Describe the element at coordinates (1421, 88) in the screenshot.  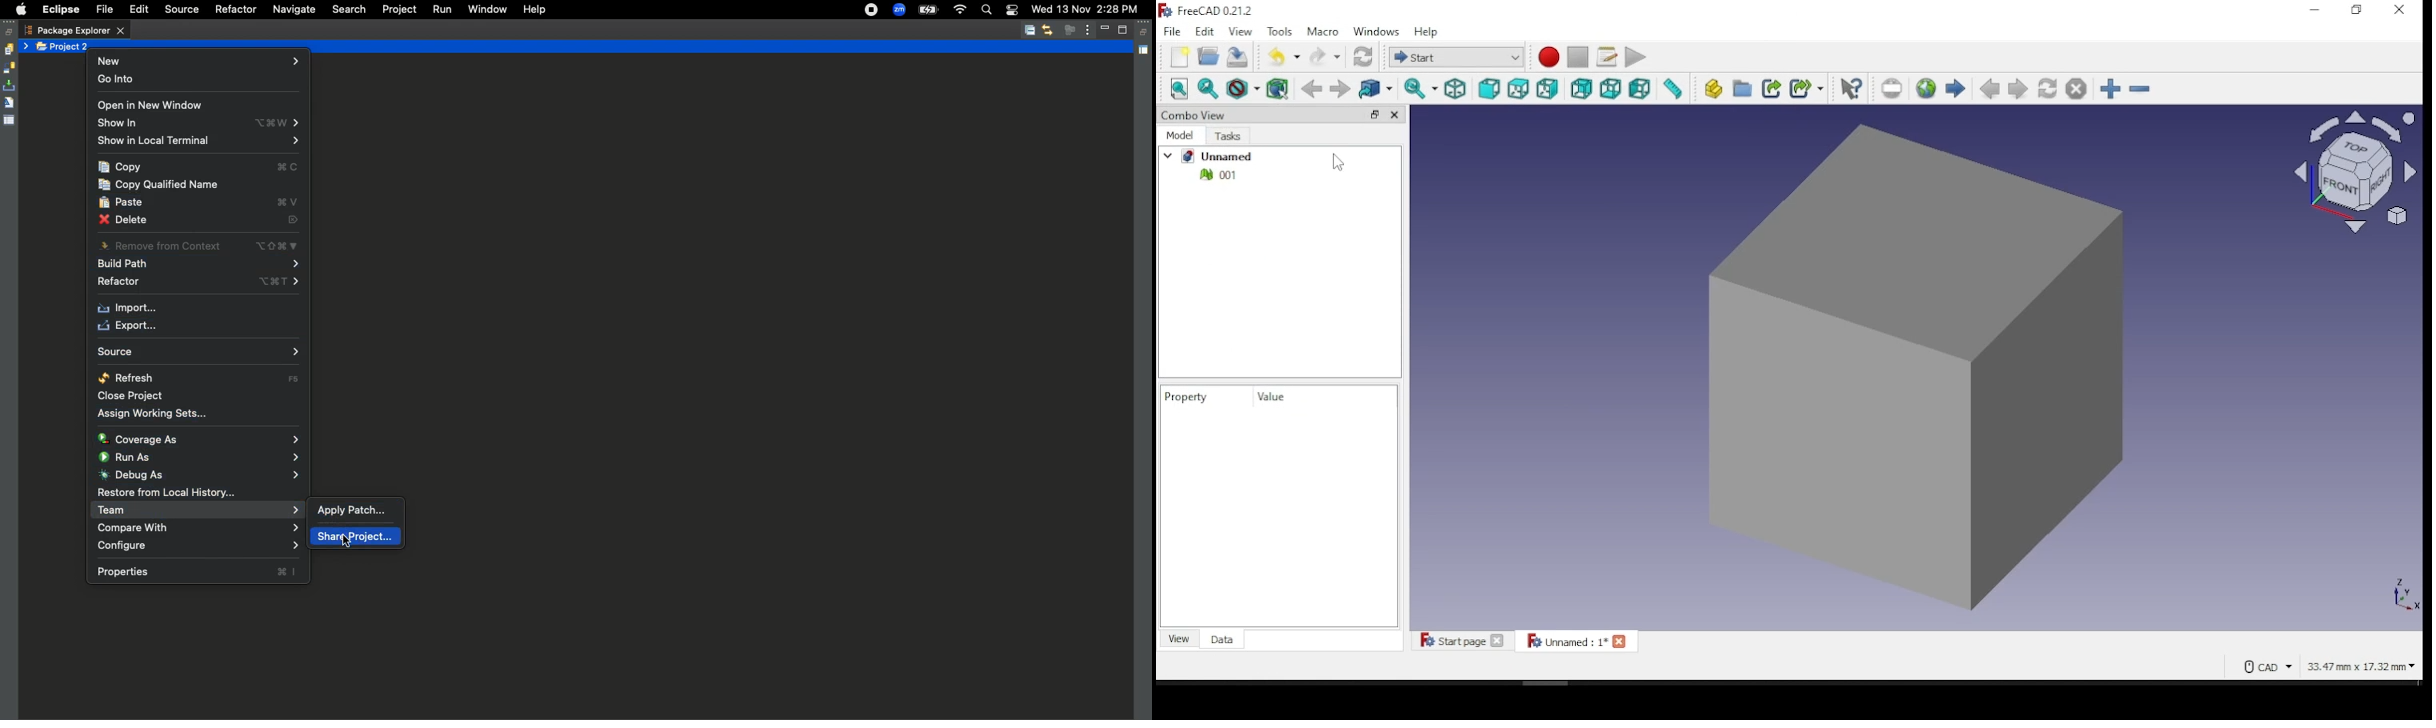
I see `sync view` at that location.